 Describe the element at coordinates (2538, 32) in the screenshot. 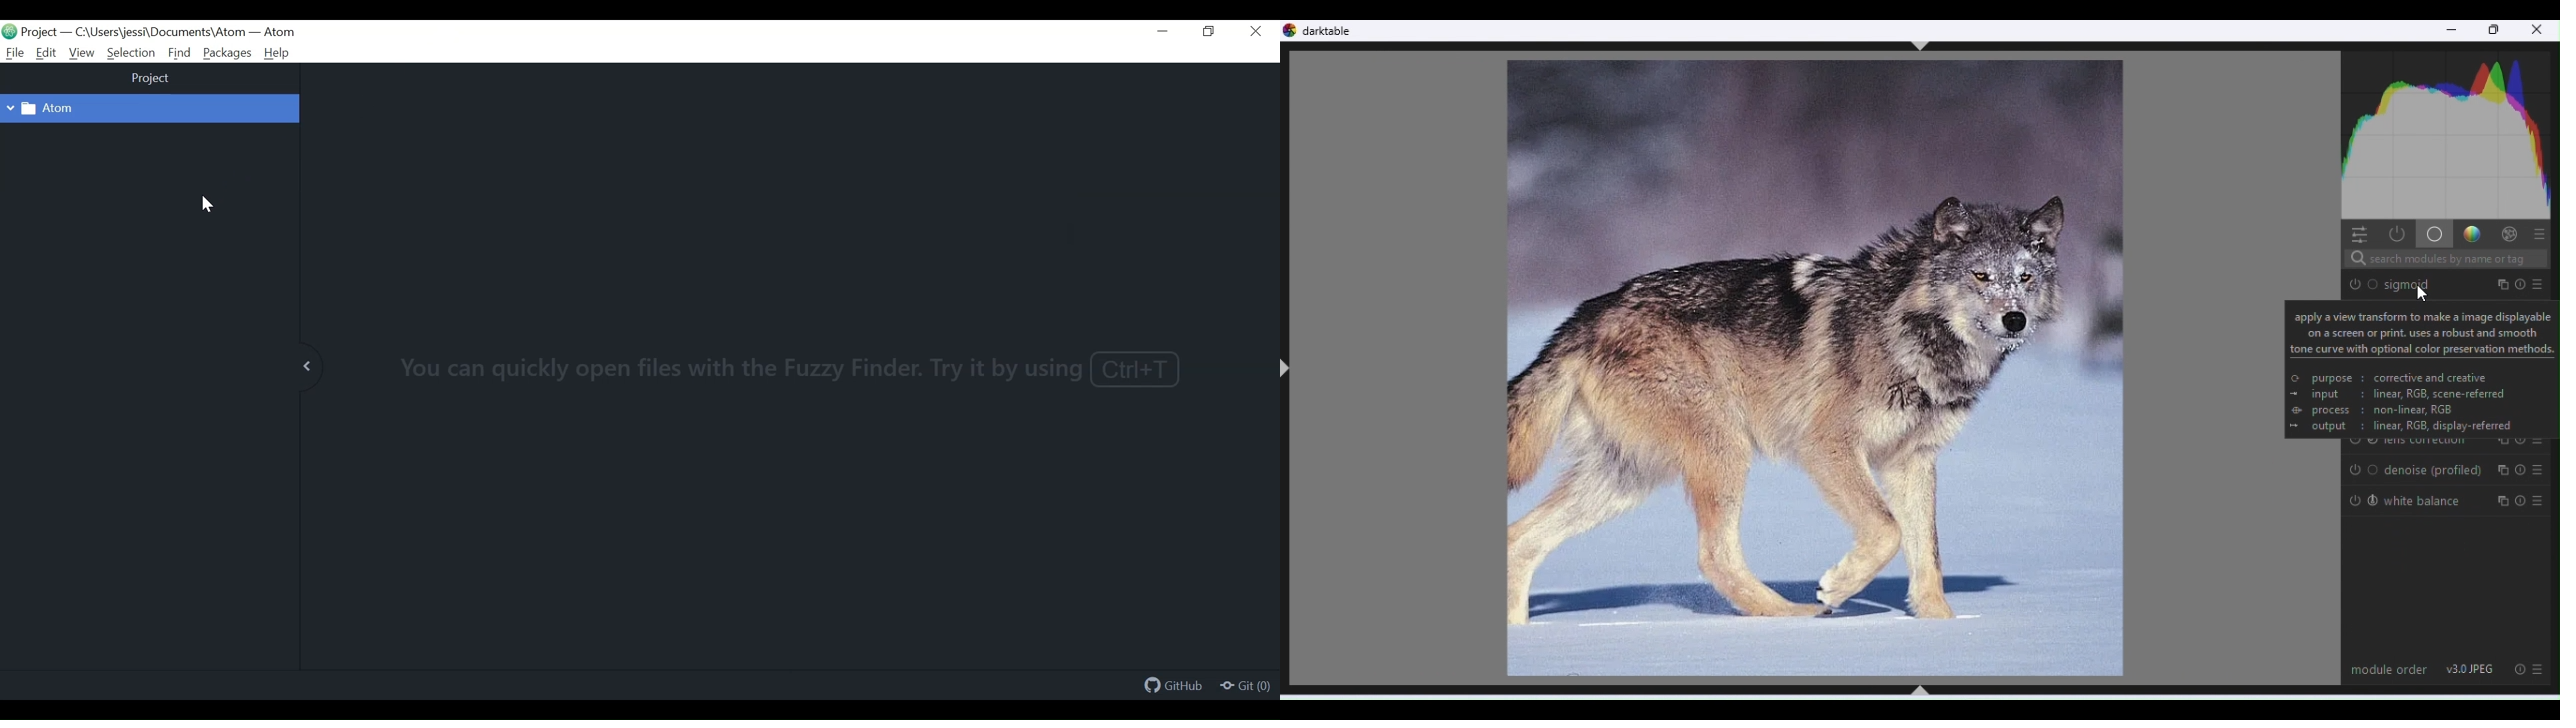

I see `Close` at that location.